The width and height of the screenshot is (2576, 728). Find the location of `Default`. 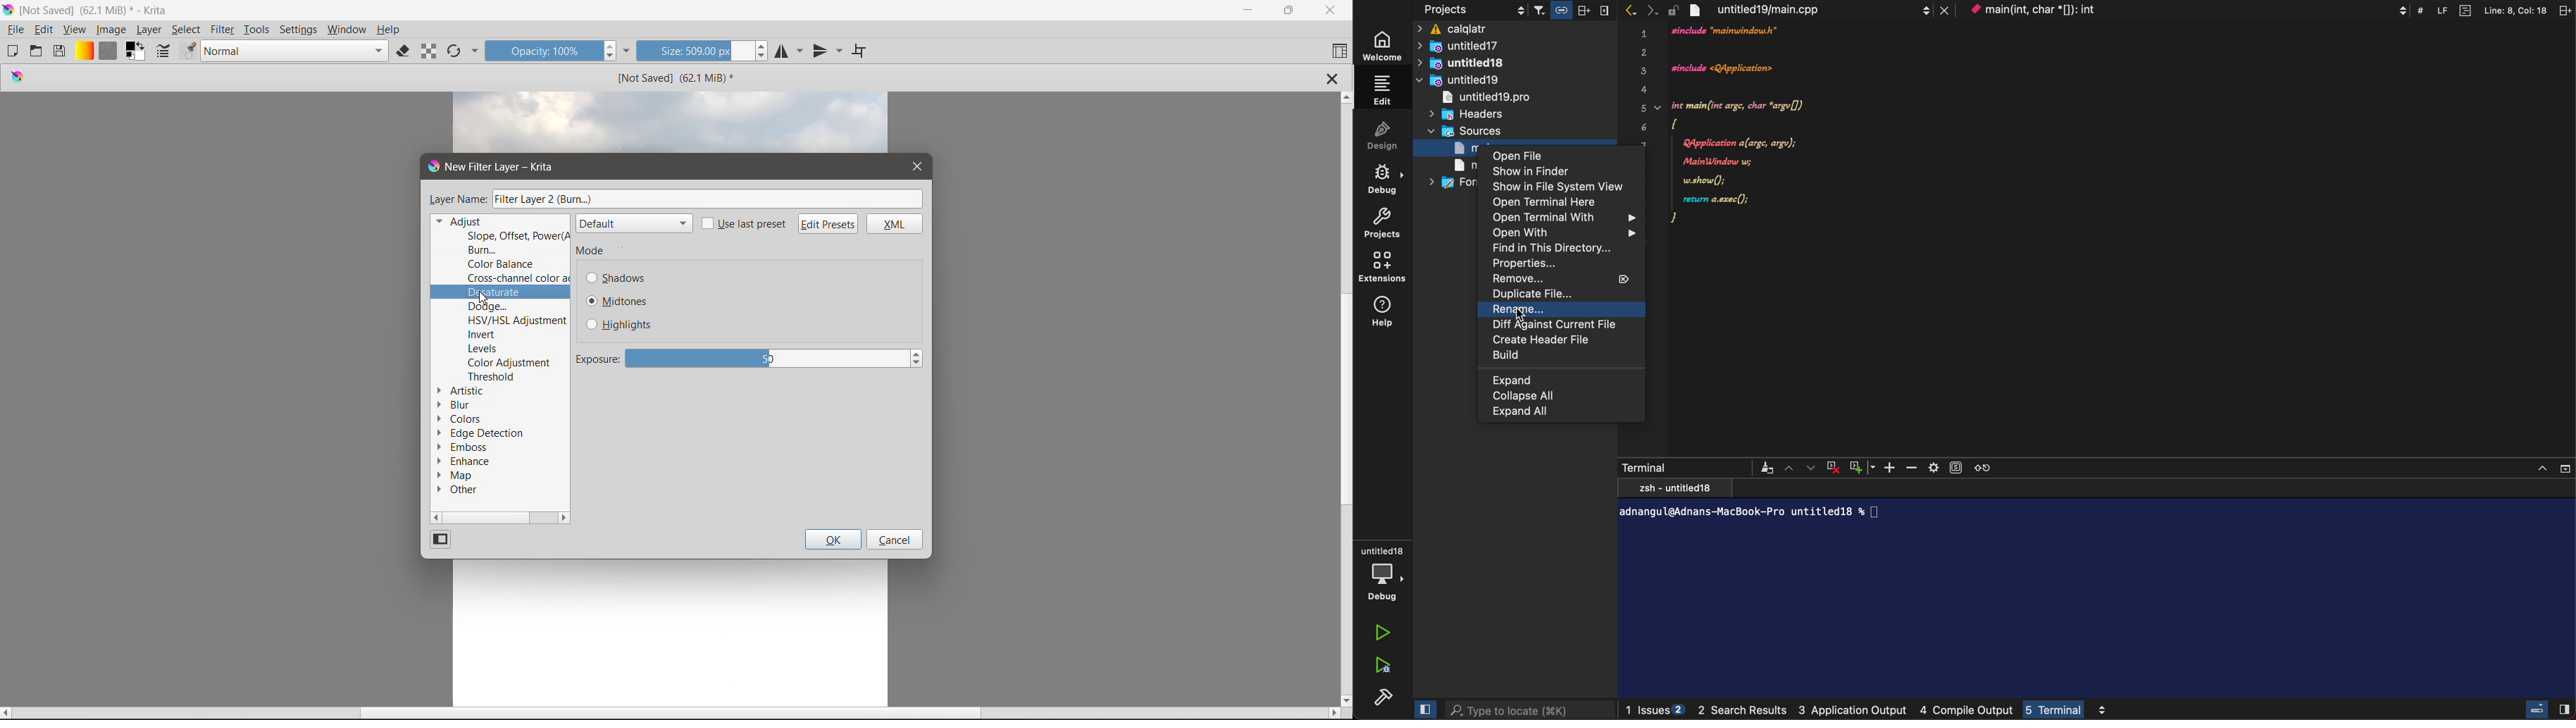

Default is located at coordinates (633, 224).